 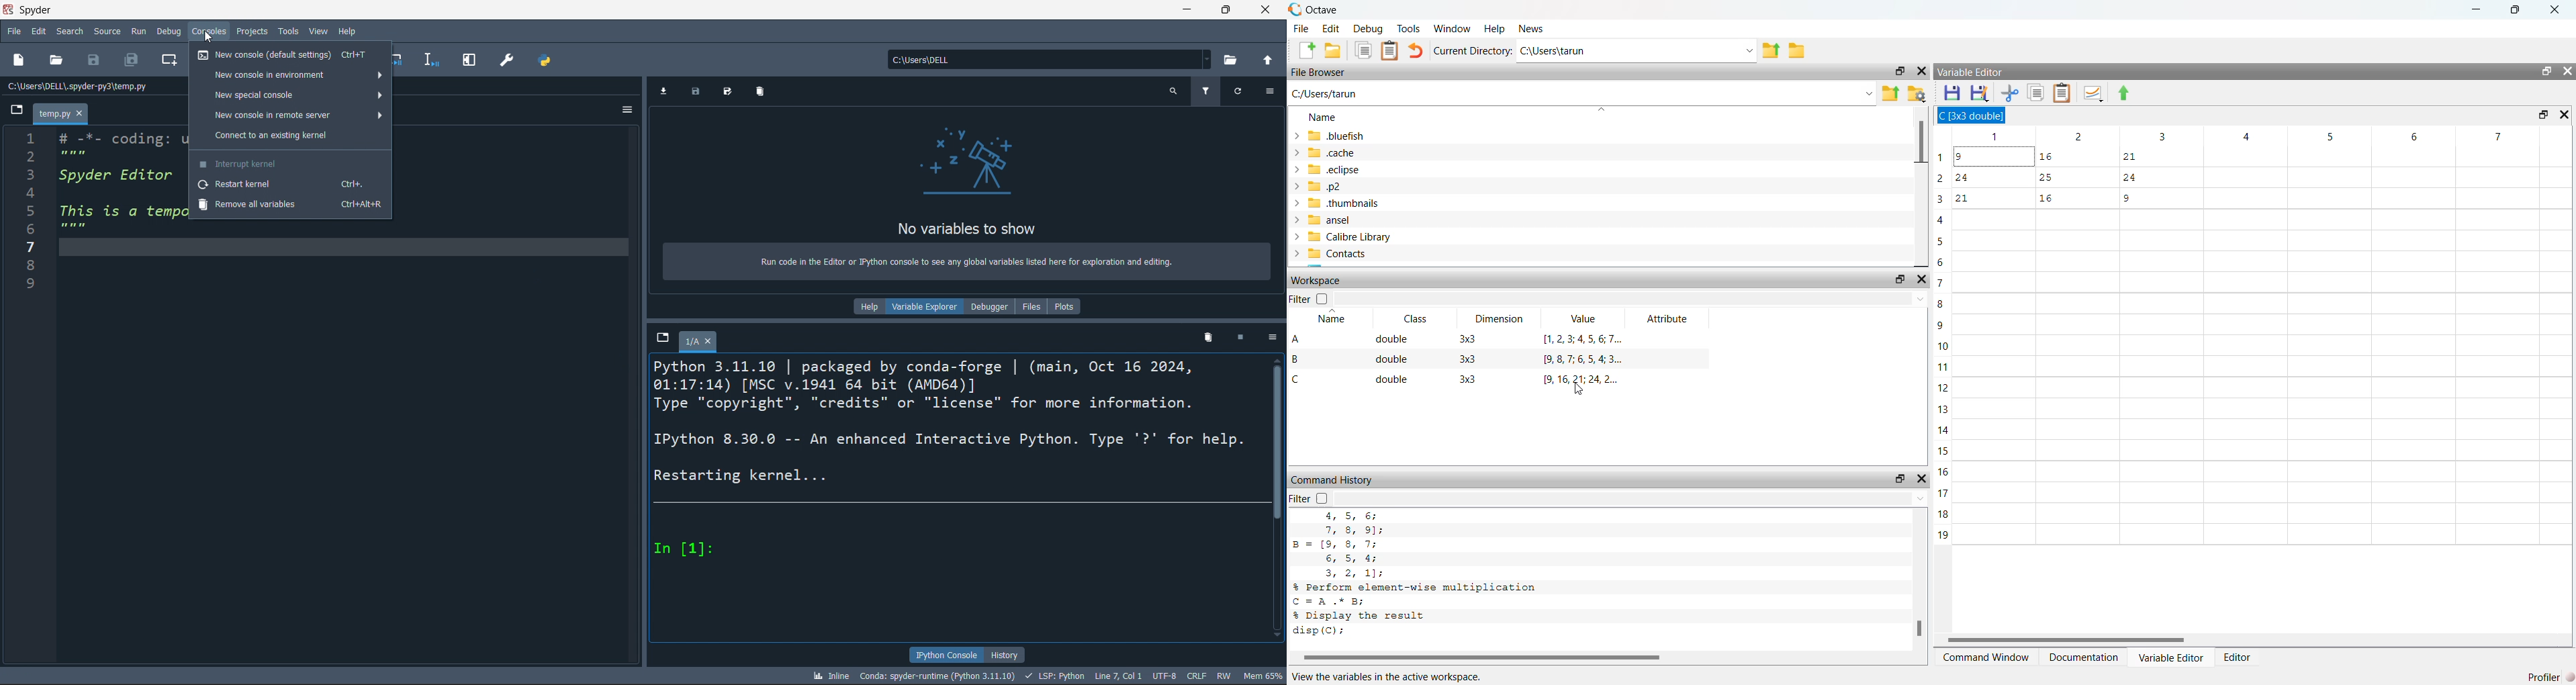 What do you see at coordinates (1054, 676) in the screenshot?
I see `LSP: python` at bounding box center [1054, 676].